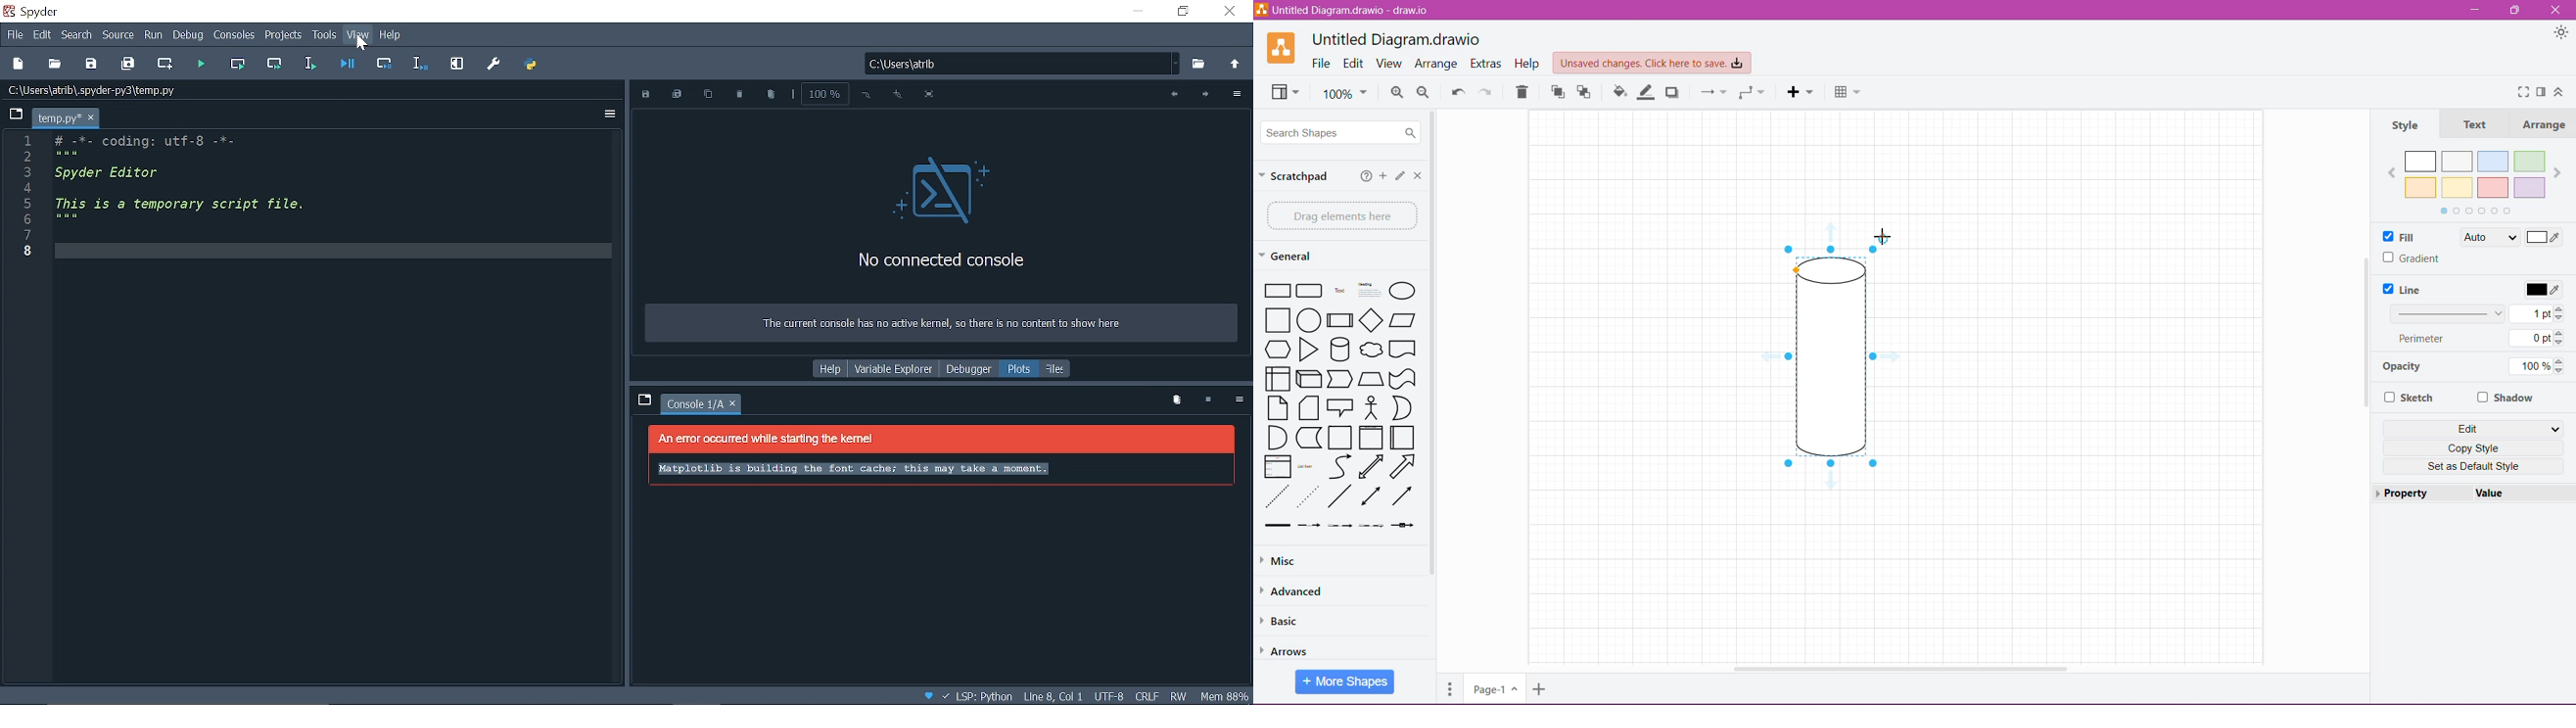 The image size is (2576, 728). I want to click on Gradient, so click(2412, 258).